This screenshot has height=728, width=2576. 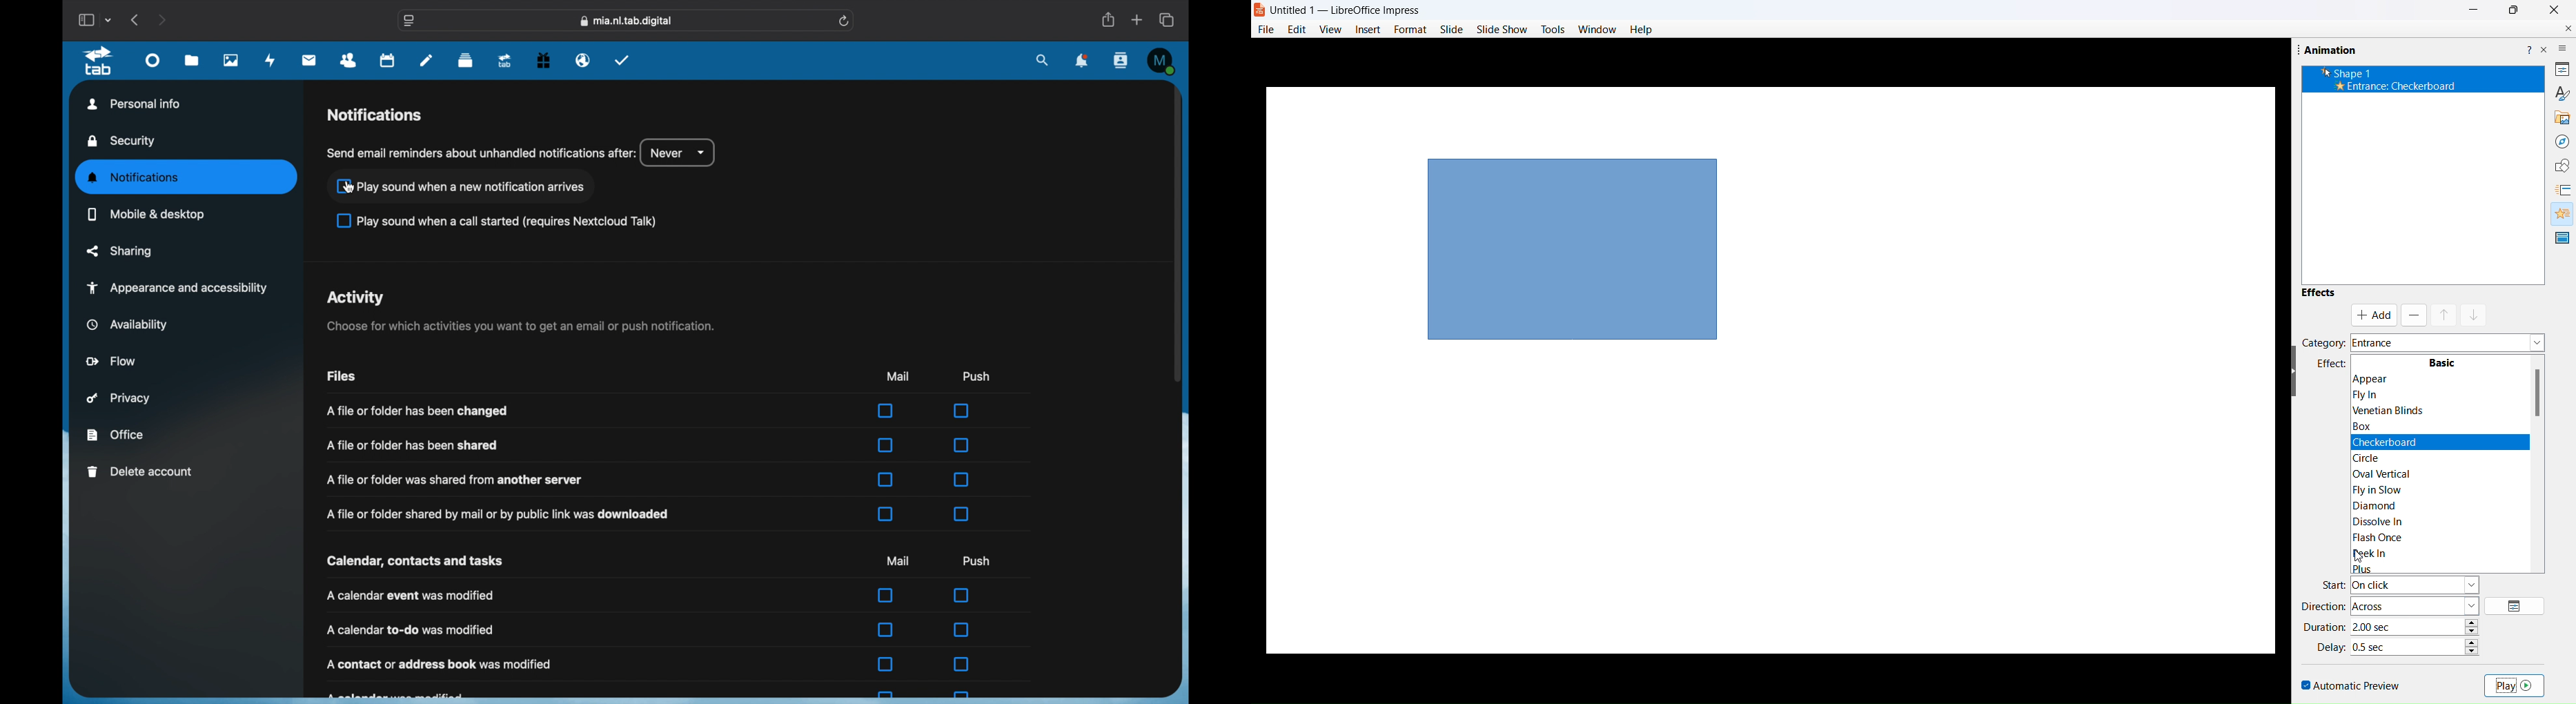 What do you see at coordinates (122, 141) in the screenshot?
I see `security` at bounding box center [122, 141].